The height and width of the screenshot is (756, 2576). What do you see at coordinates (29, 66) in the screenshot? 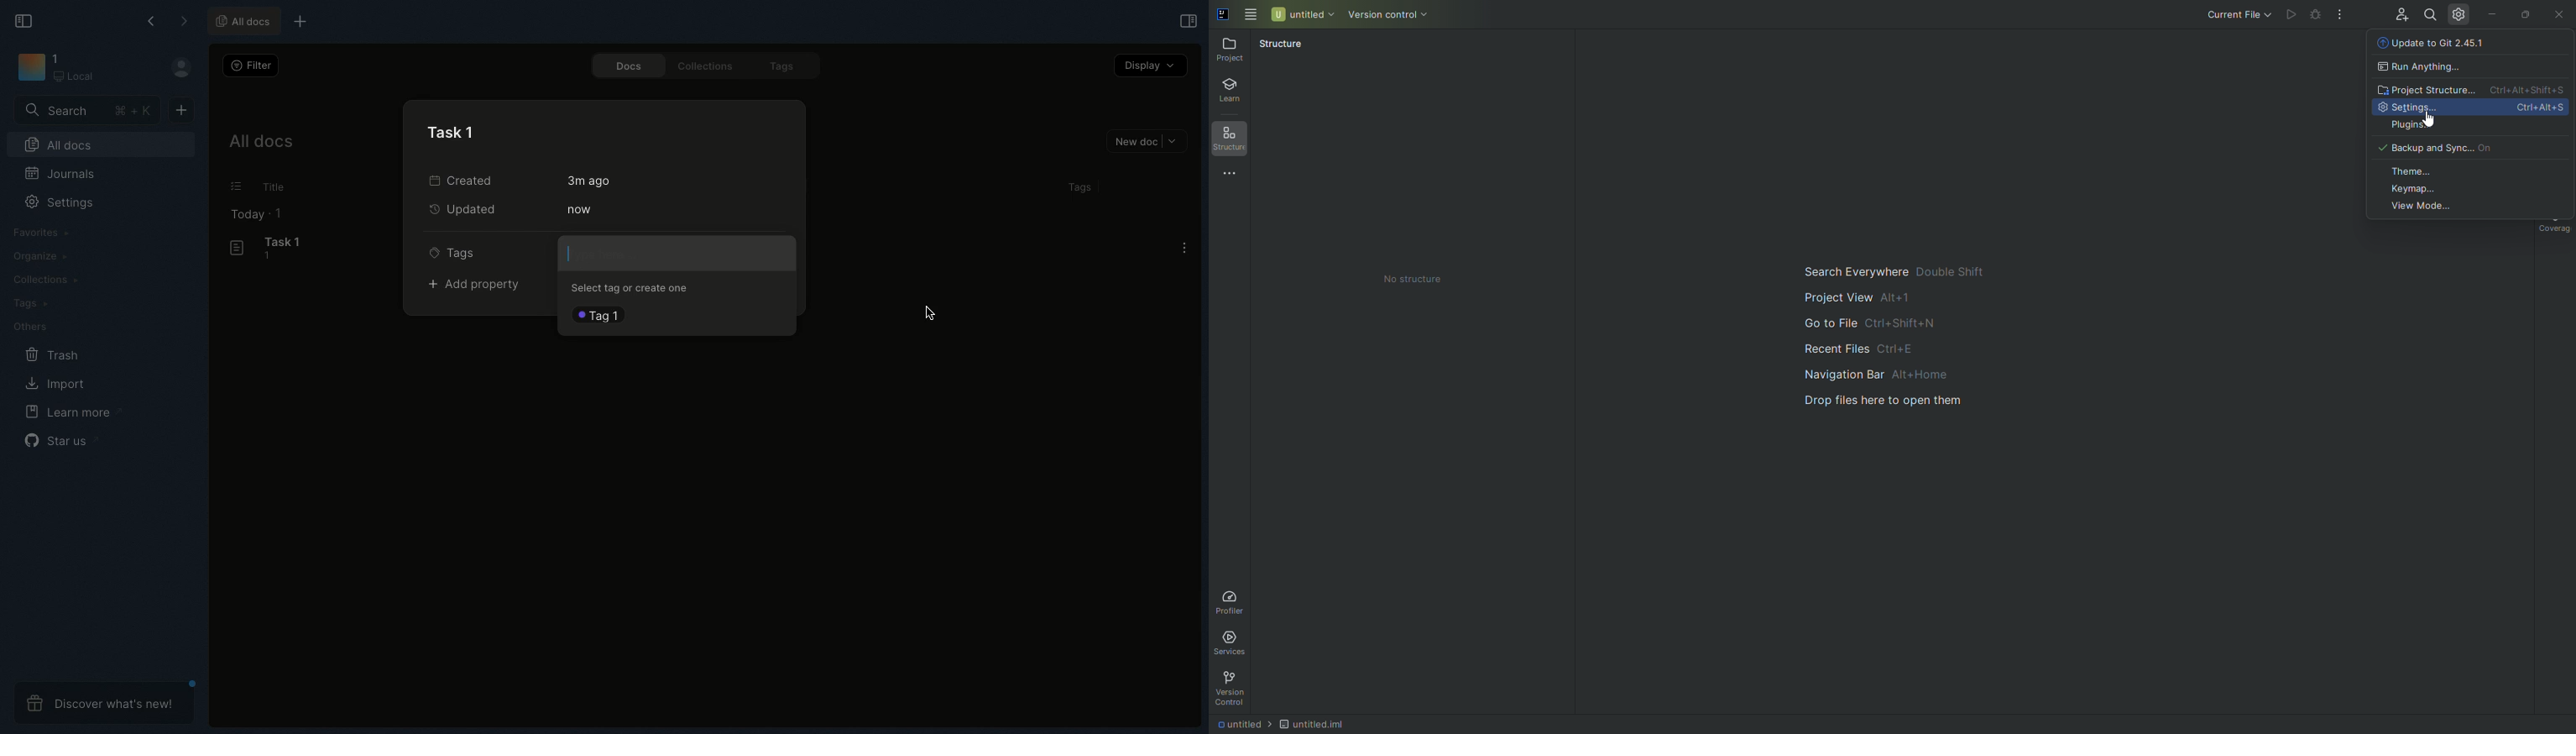
I see `Icon` at bounding box center [29, 66].